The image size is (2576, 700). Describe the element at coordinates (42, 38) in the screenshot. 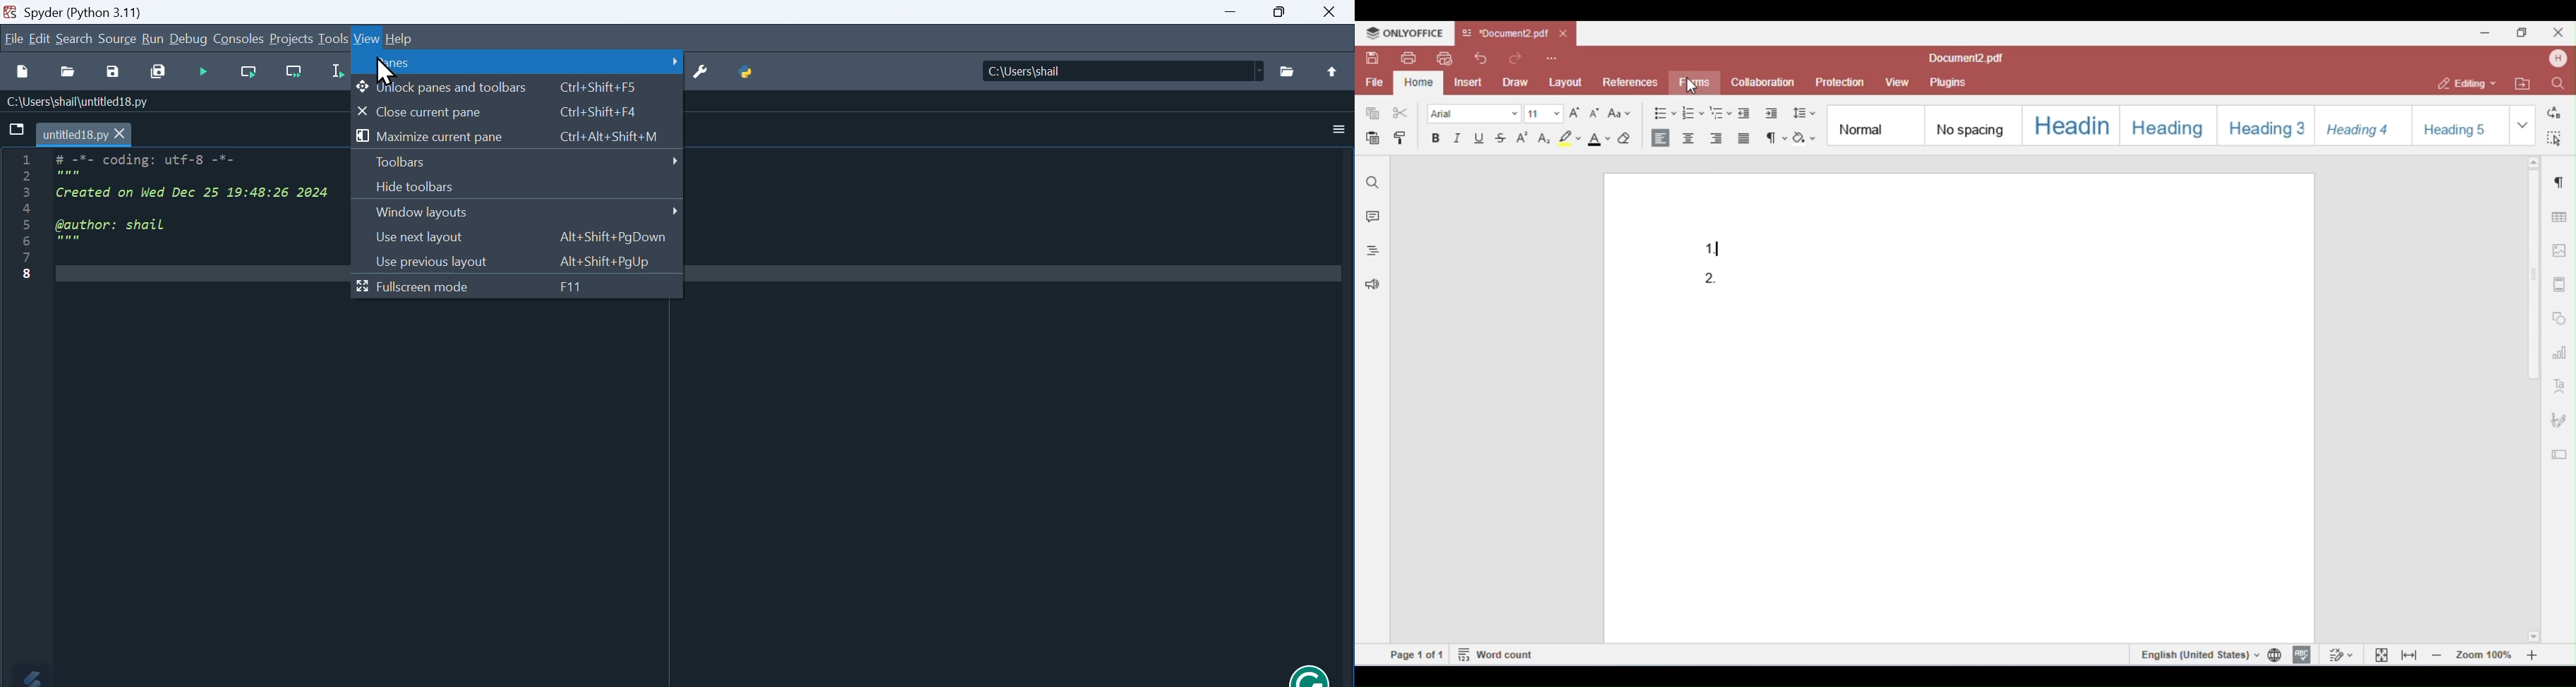

I see `Edit` at that location.